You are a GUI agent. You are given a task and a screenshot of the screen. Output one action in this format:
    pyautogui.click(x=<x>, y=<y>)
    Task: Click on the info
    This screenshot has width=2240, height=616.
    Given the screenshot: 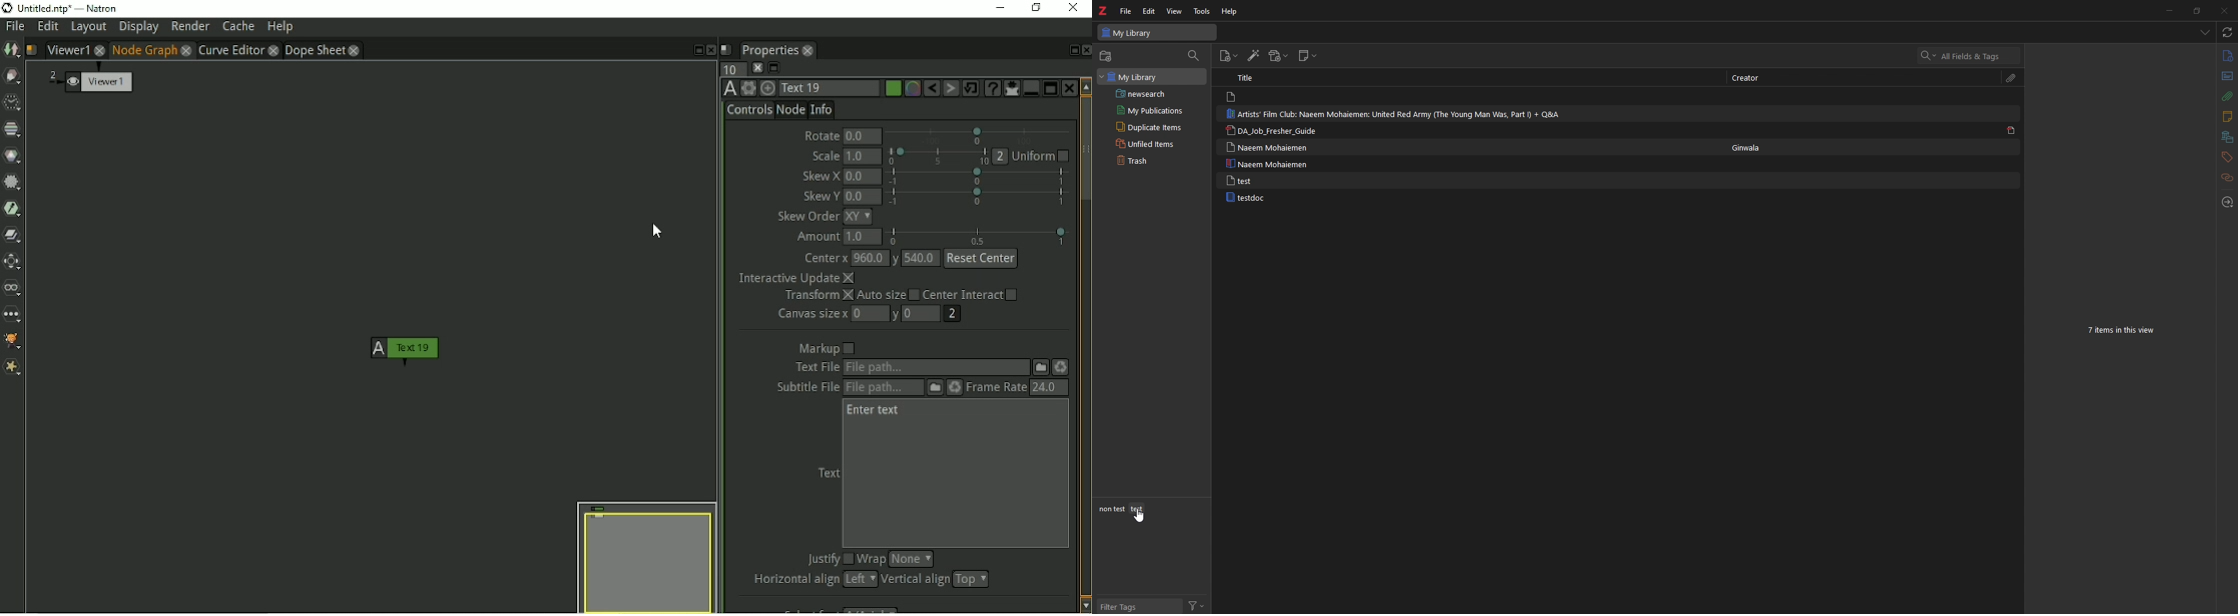 What is the action you would take?
    pyautogui.click(x=2228, y=56)
    